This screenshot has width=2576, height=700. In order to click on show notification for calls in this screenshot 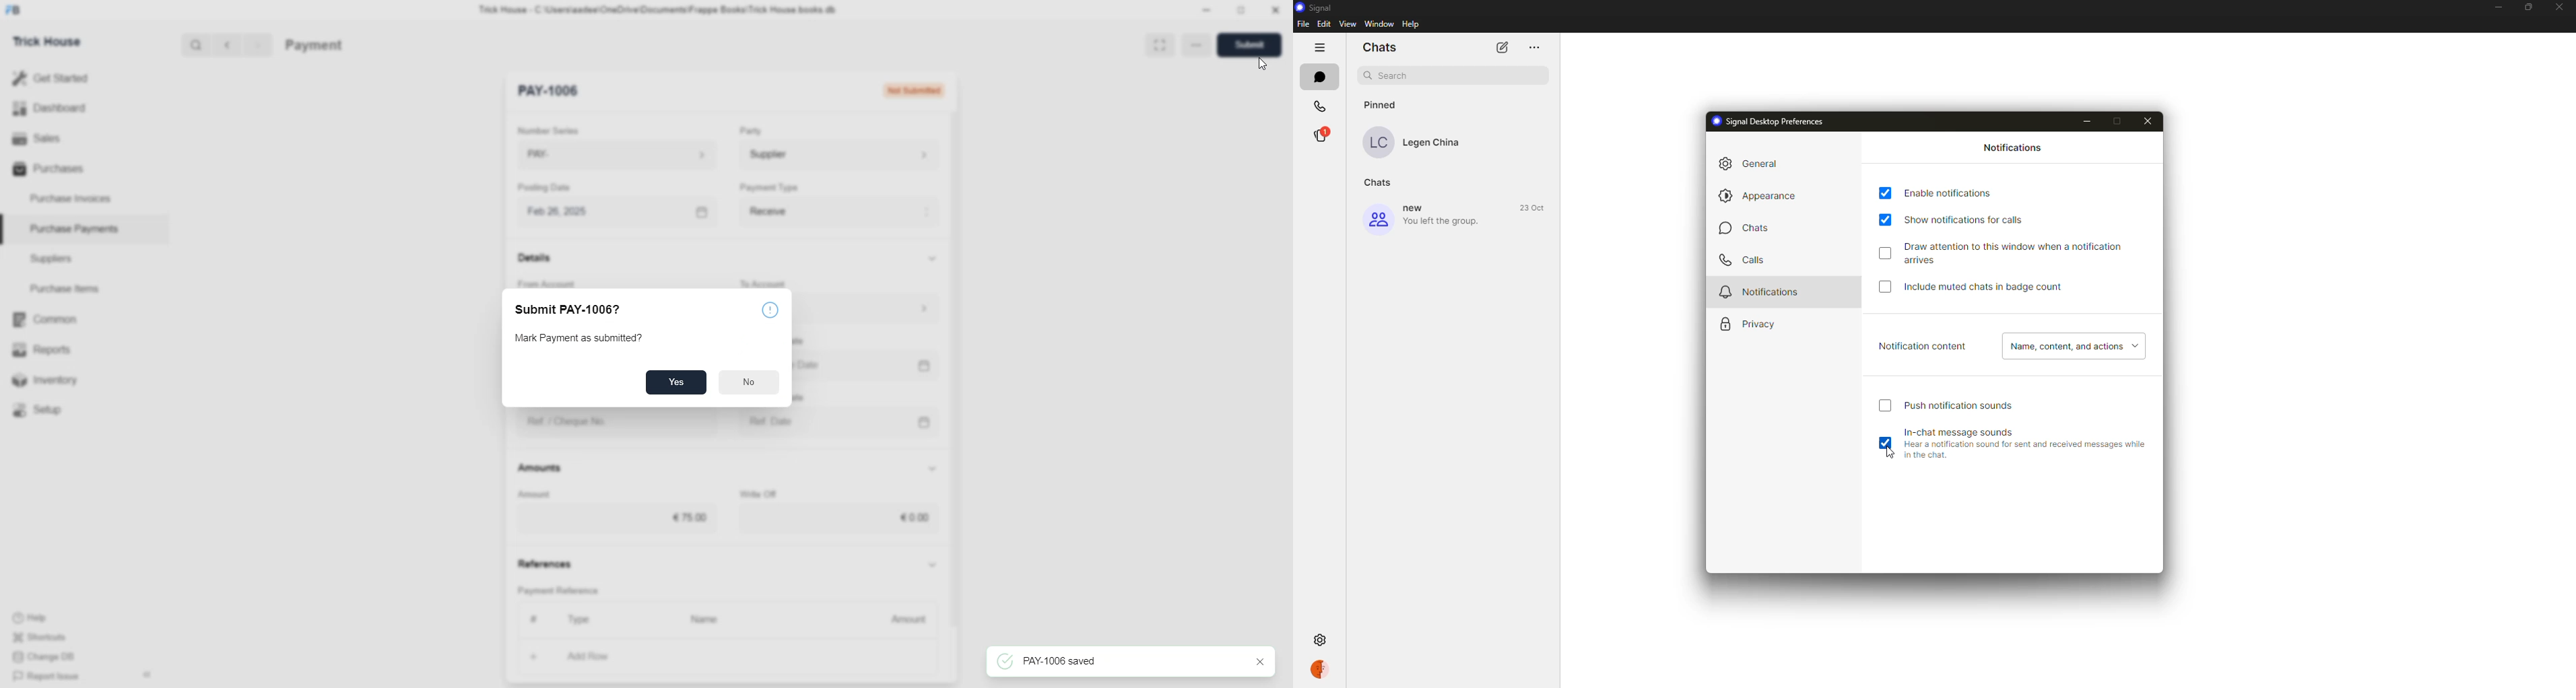, I will do `click(1967, 220)`.